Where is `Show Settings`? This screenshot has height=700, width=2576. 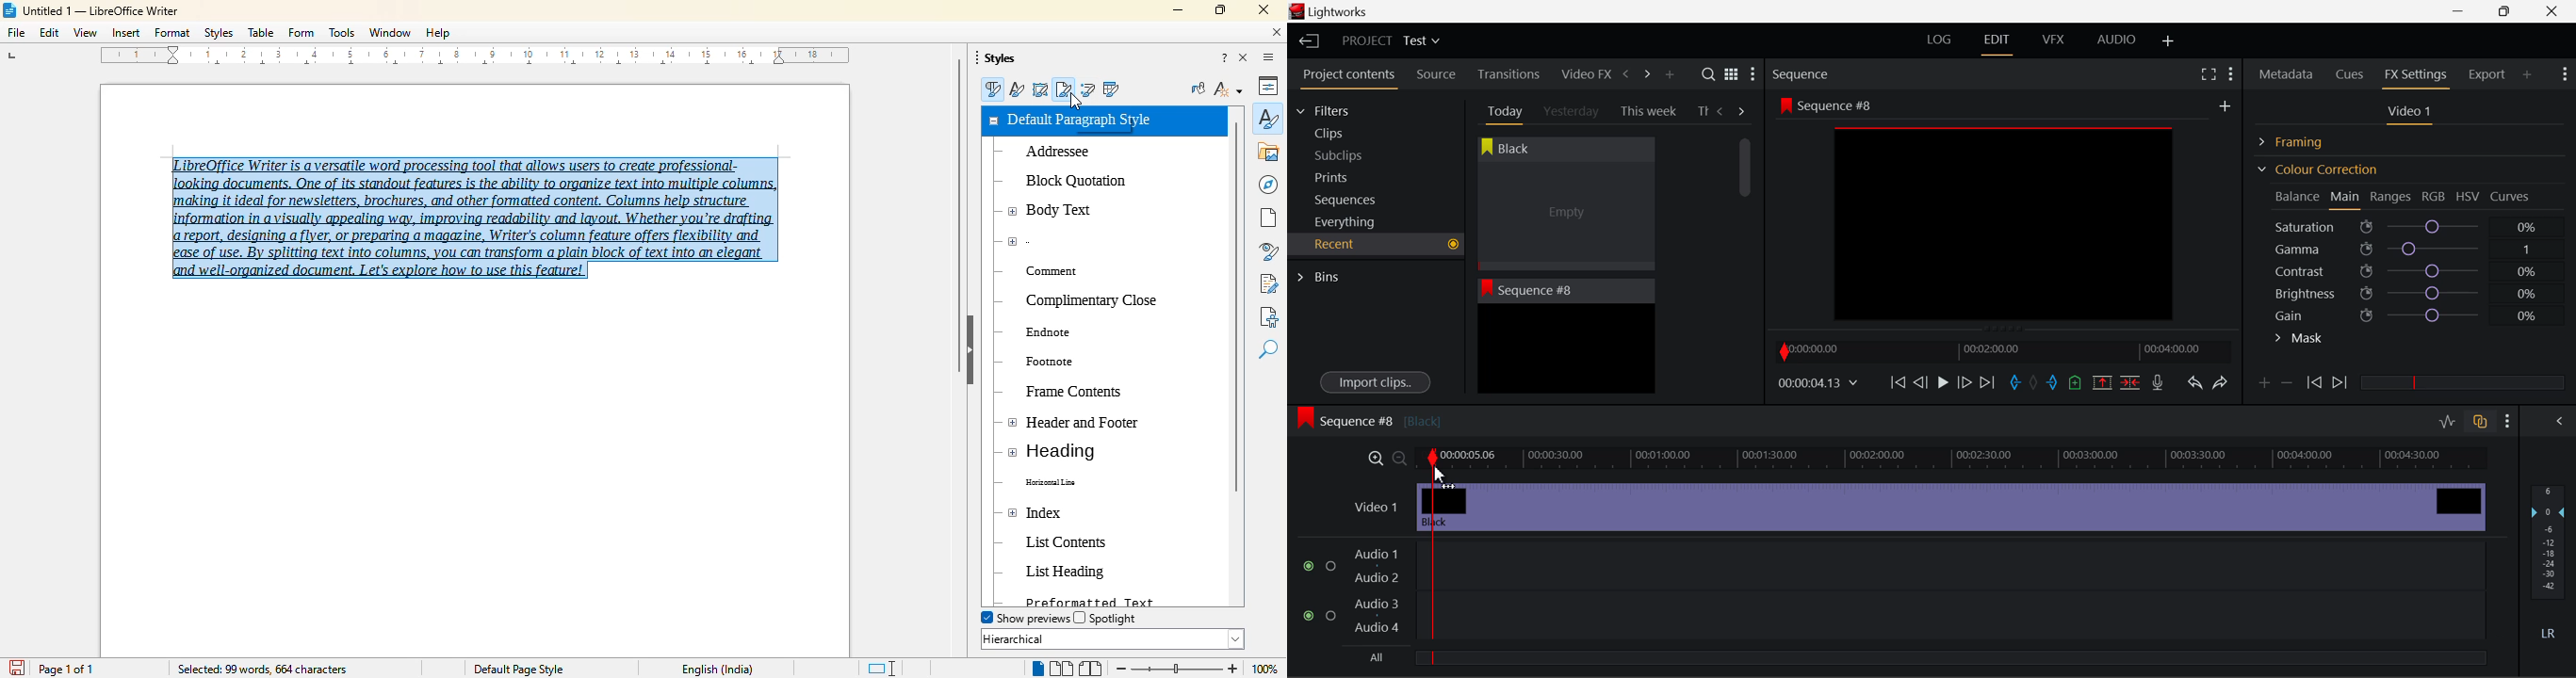 Show Settings is located at coordinates (2509, 421).